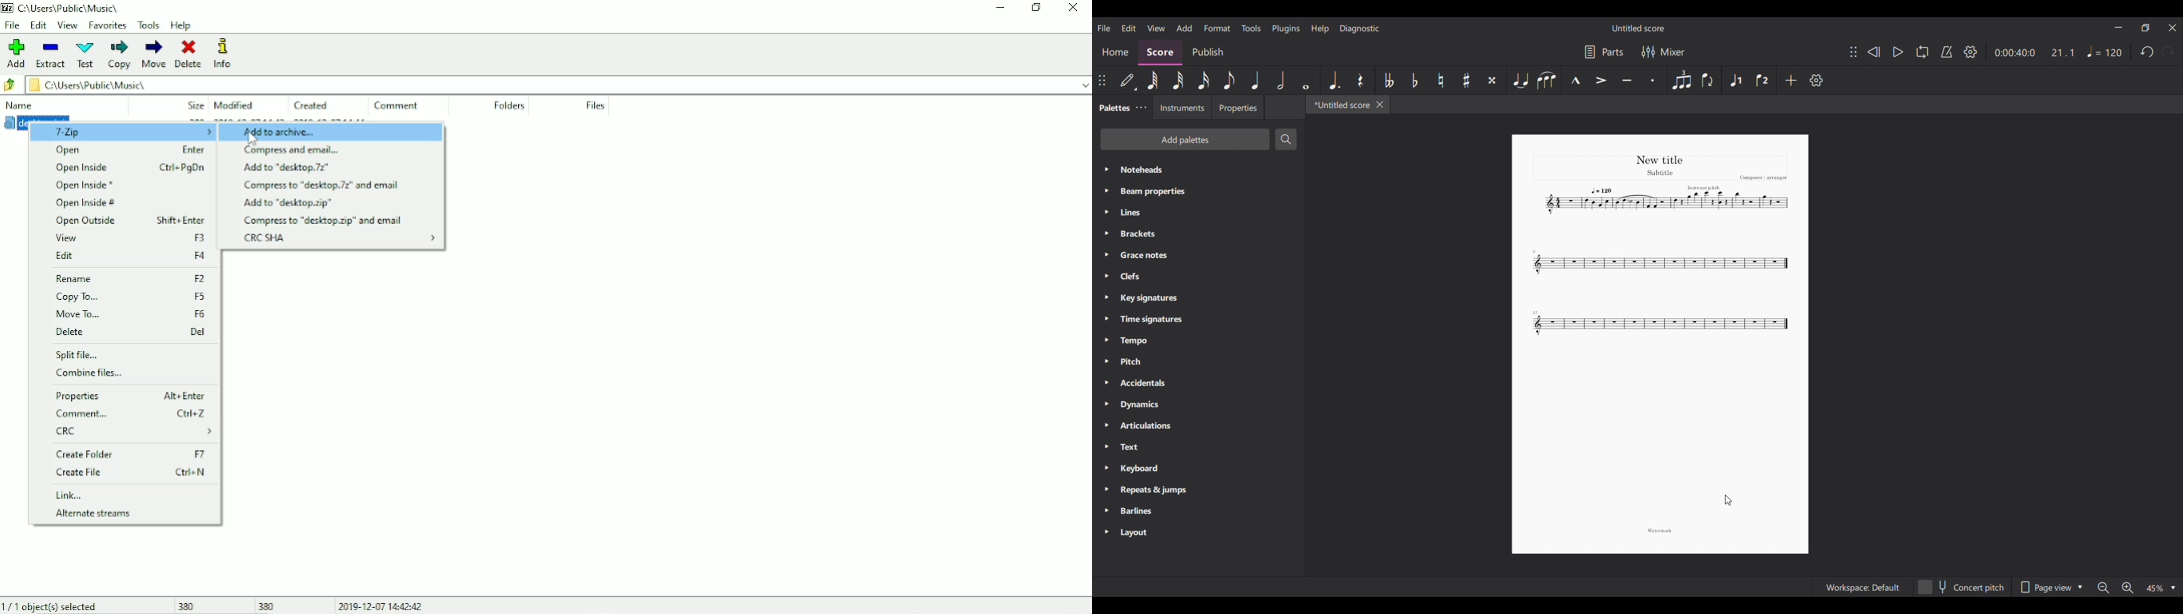 Image resolution: width=2184 pixels, height=616 pixels. Describe the element at coordinates (1380, 105) in the screenshot. I see `Close tab` at that location.